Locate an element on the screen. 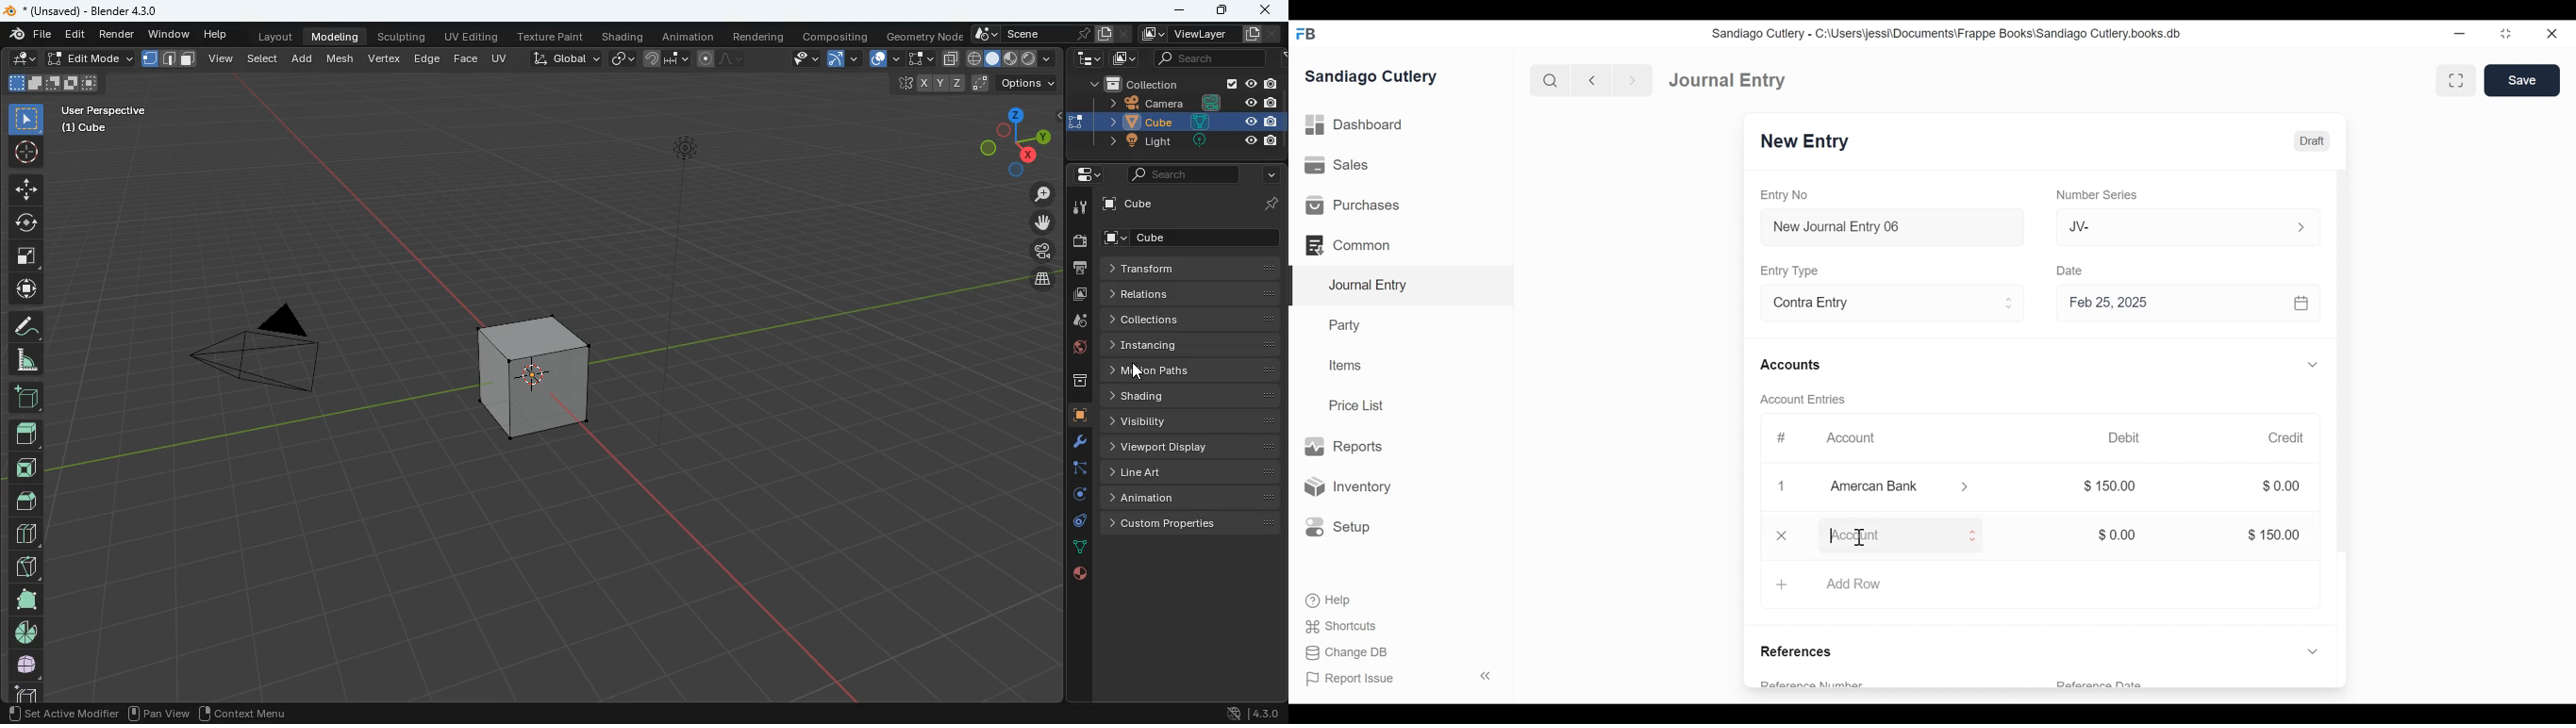 The width and height of the screenshot is (2576, 728). archieve is located at coordinates (1071, 385).